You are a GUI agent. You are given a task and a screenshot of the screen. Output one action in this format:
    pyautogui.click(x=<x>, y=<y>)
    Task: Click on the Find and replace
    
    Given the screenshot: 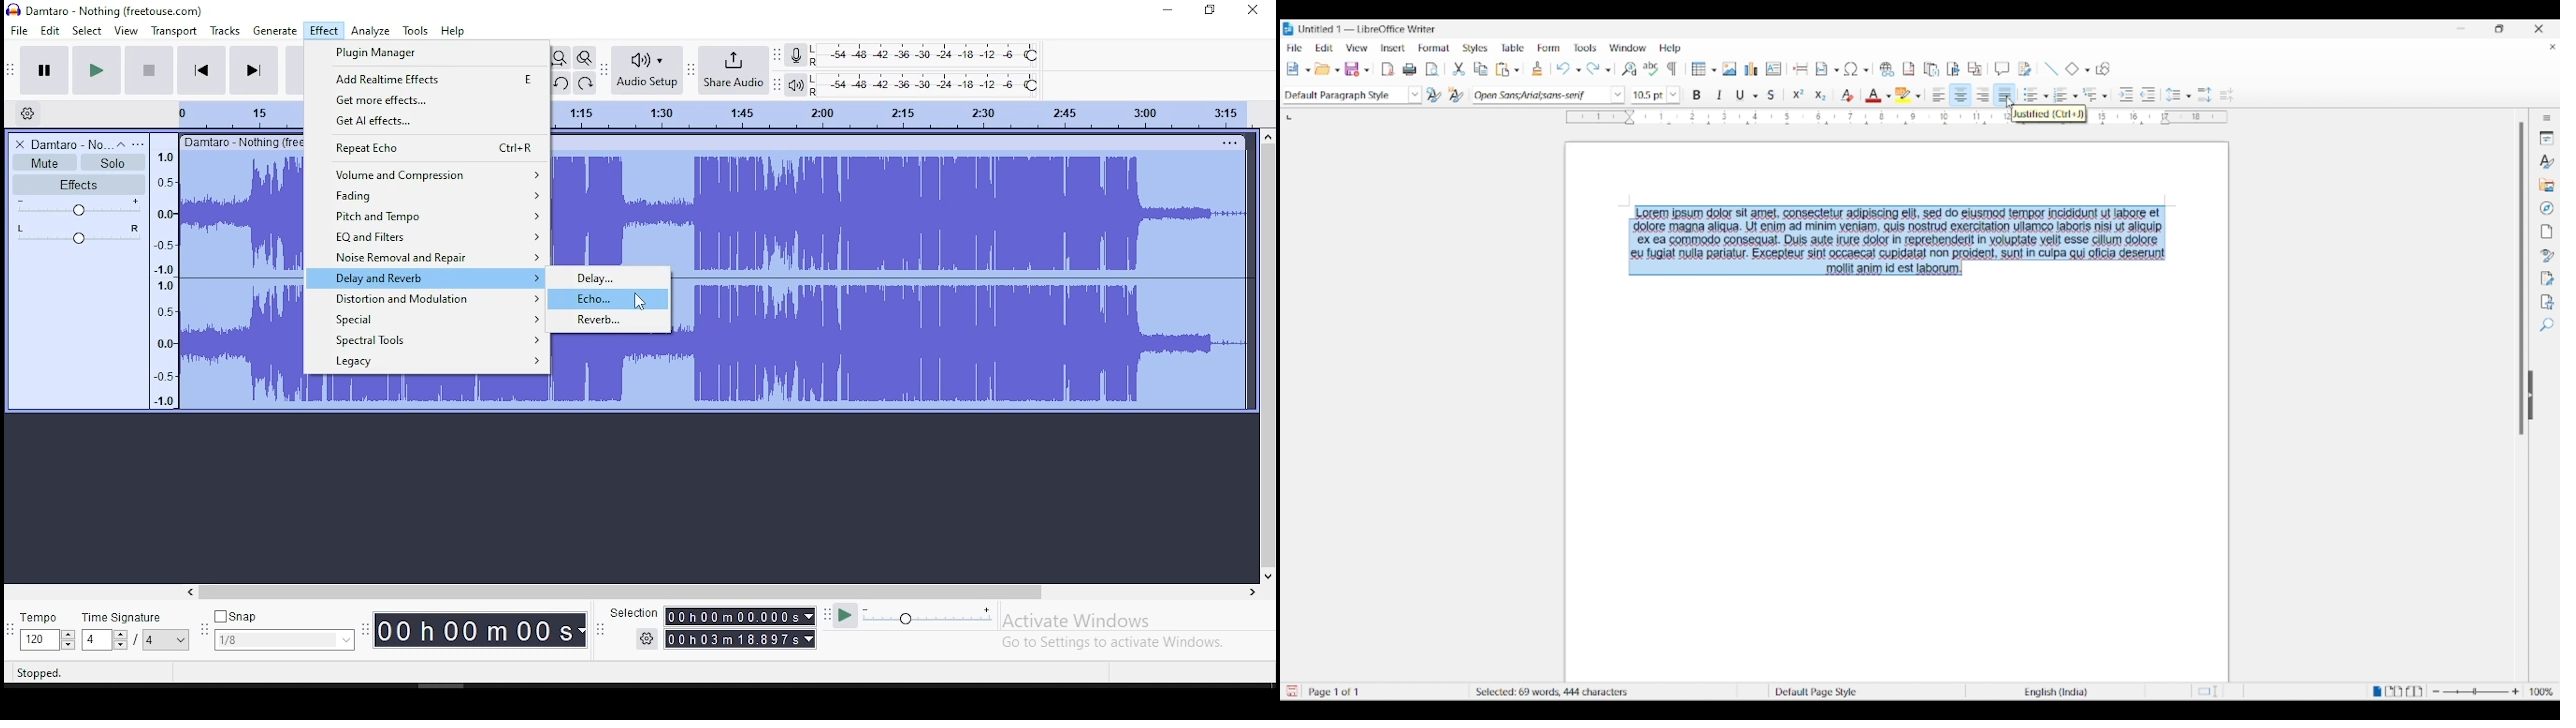 What is the action you would take?
    pyautogui.click(x=1629, y=69)
    